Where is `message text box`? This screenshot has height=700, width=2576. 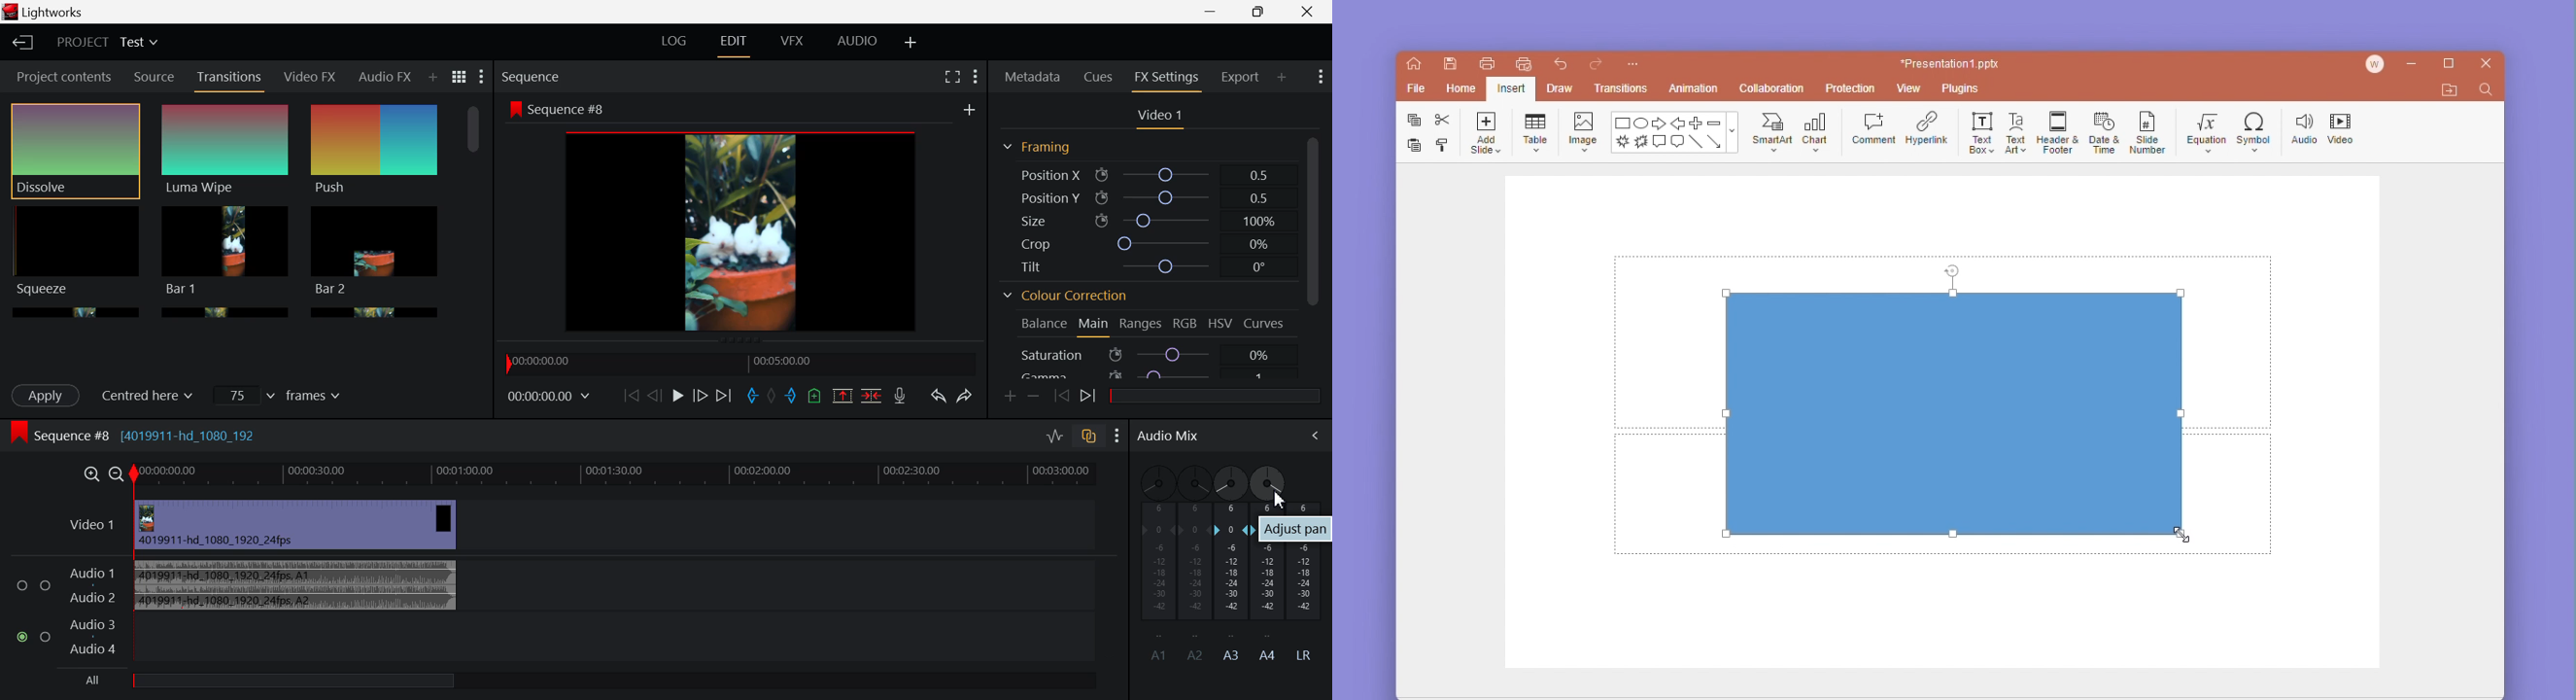 message text box is located at coordinates (1677, 143).